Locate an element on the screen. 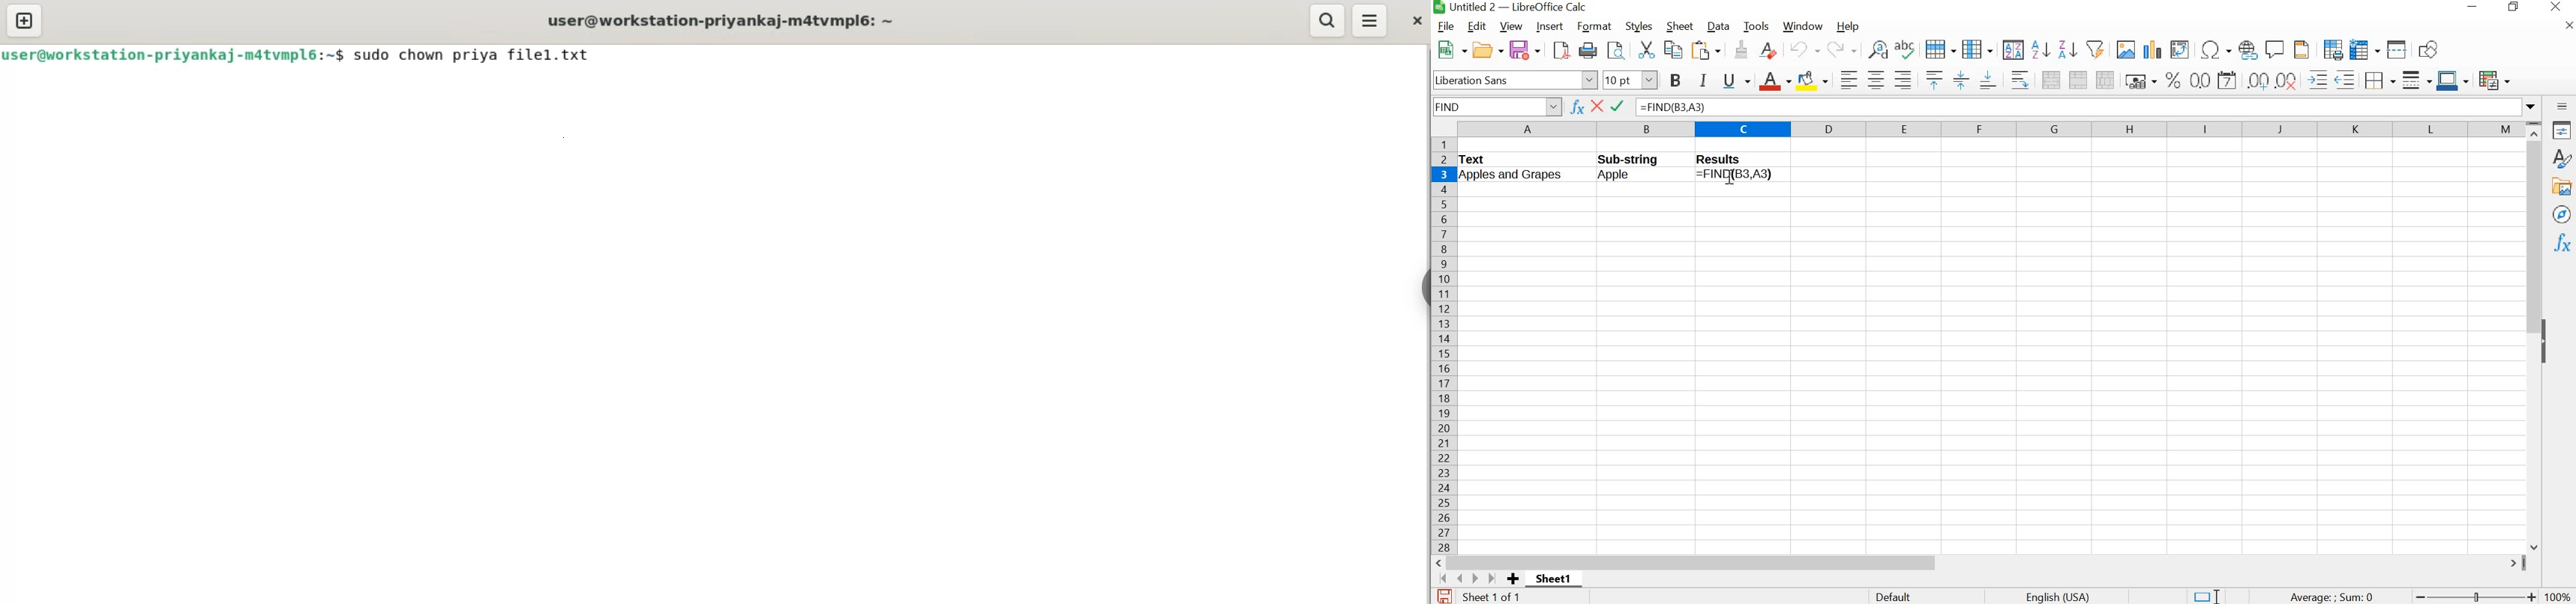 Image resolution: width=2576 pixels, height=616 pixels. align right is located at coordinates (1904, 80).